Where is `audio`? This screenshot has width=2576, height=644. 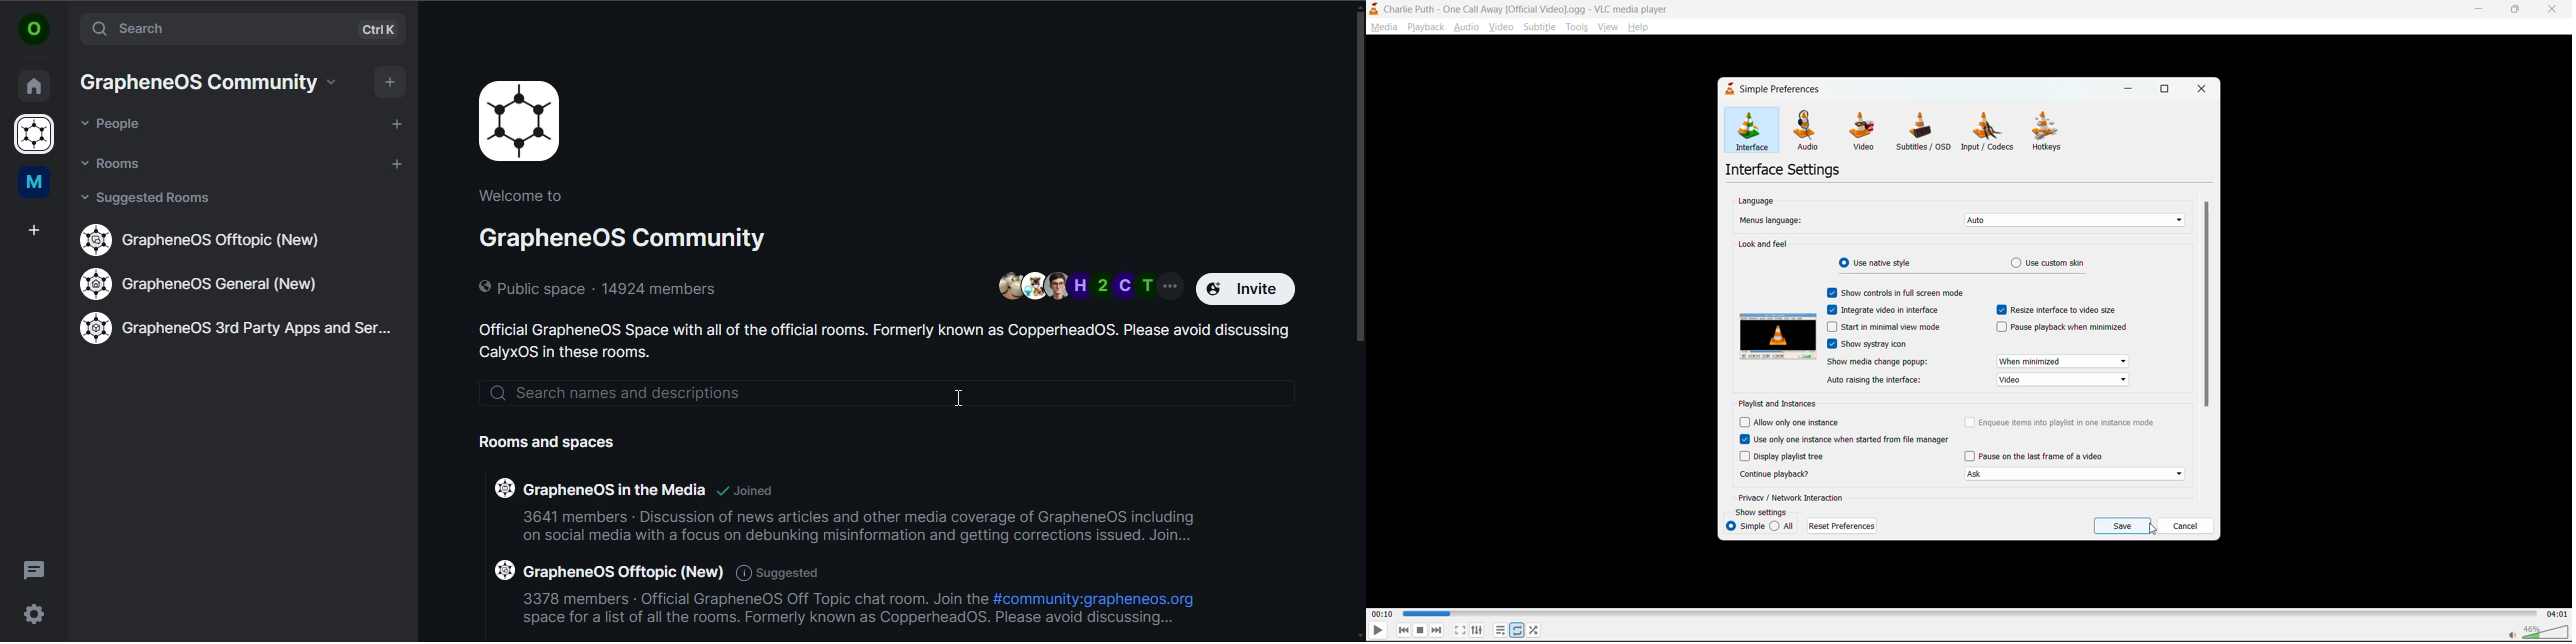 audio is located at coordinates (1810, 130).